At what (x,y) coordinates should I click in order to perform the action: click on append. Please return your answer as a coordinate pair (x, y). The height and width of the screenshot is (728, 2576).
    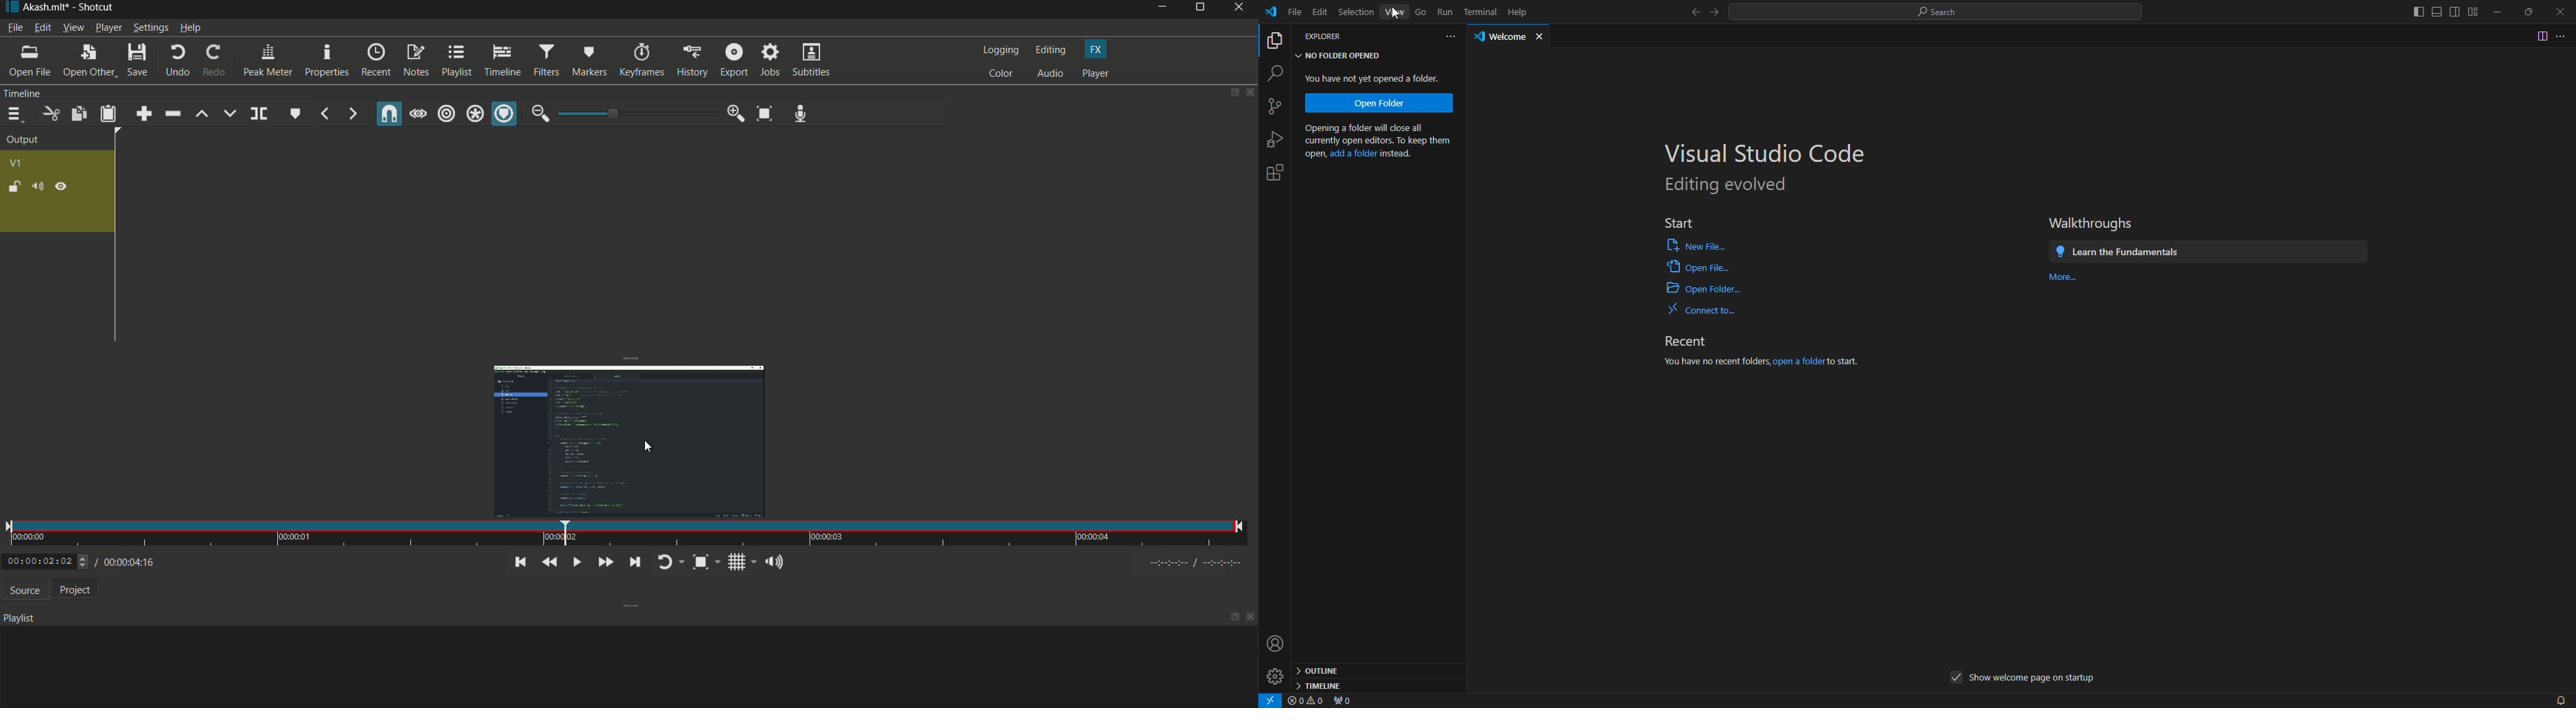
    Looking at the image, I should click on (145, 113).